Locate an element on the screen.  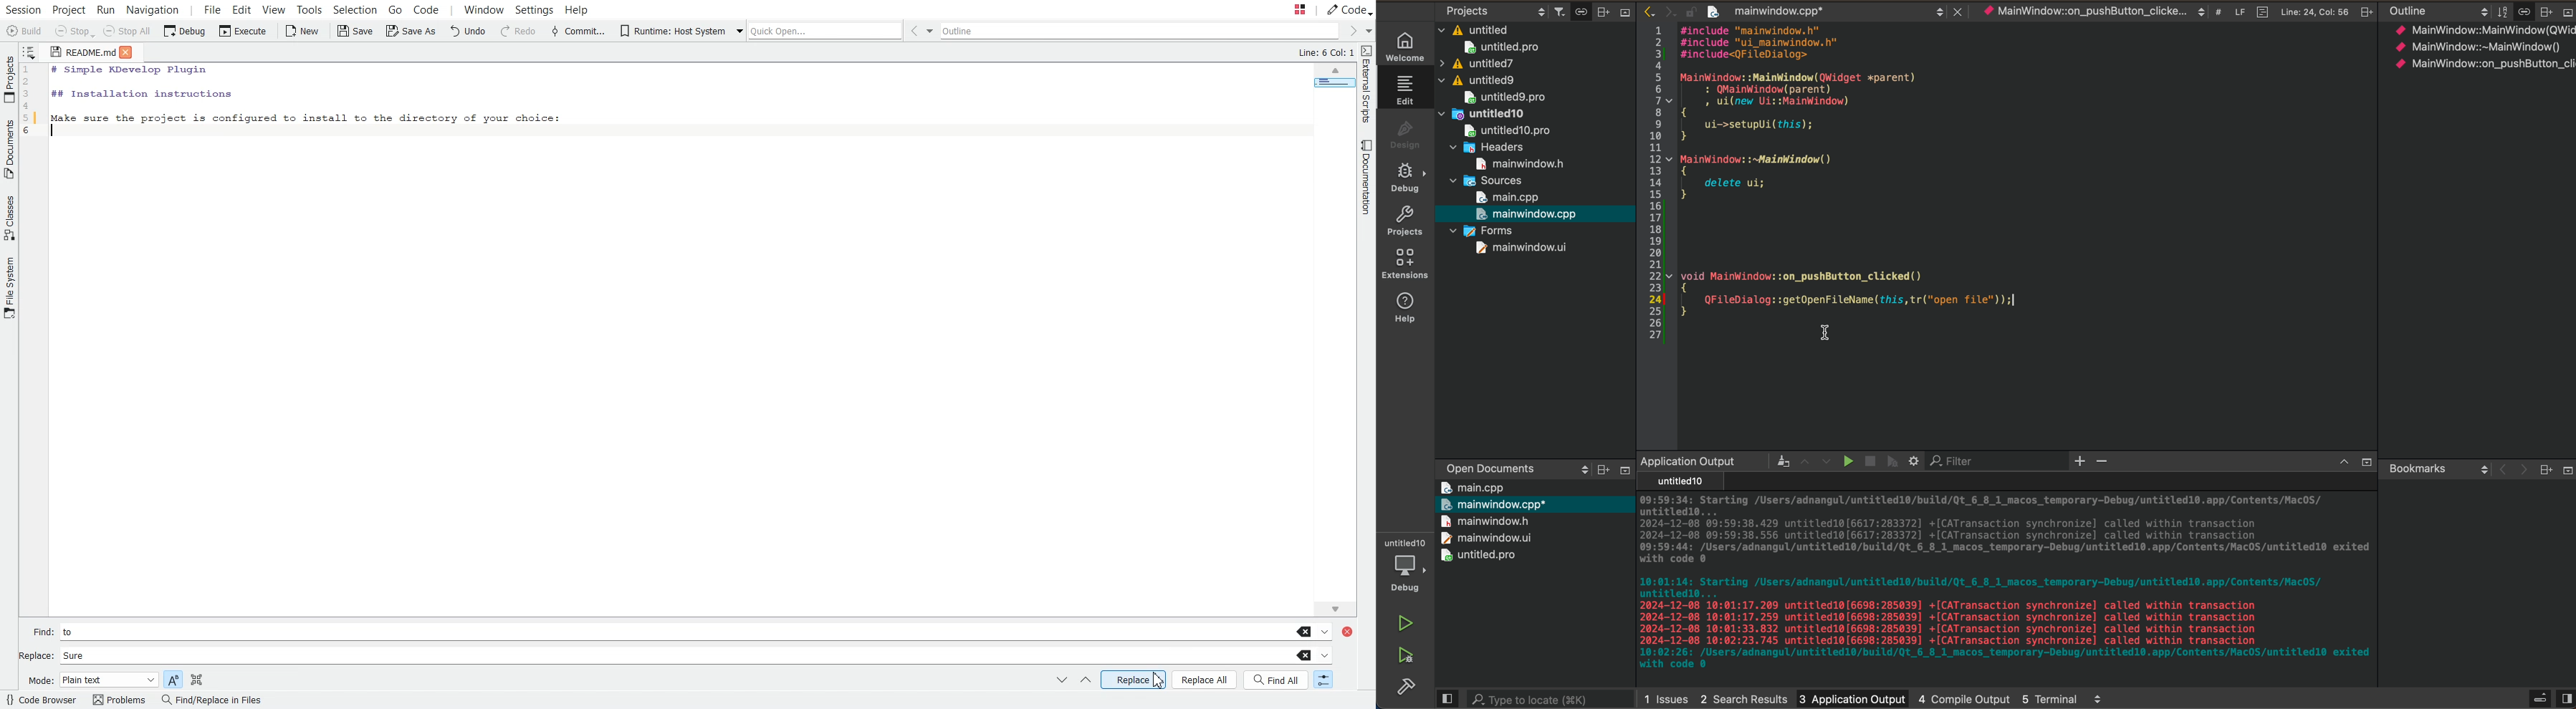
 is located at coordinates (2566, 470).